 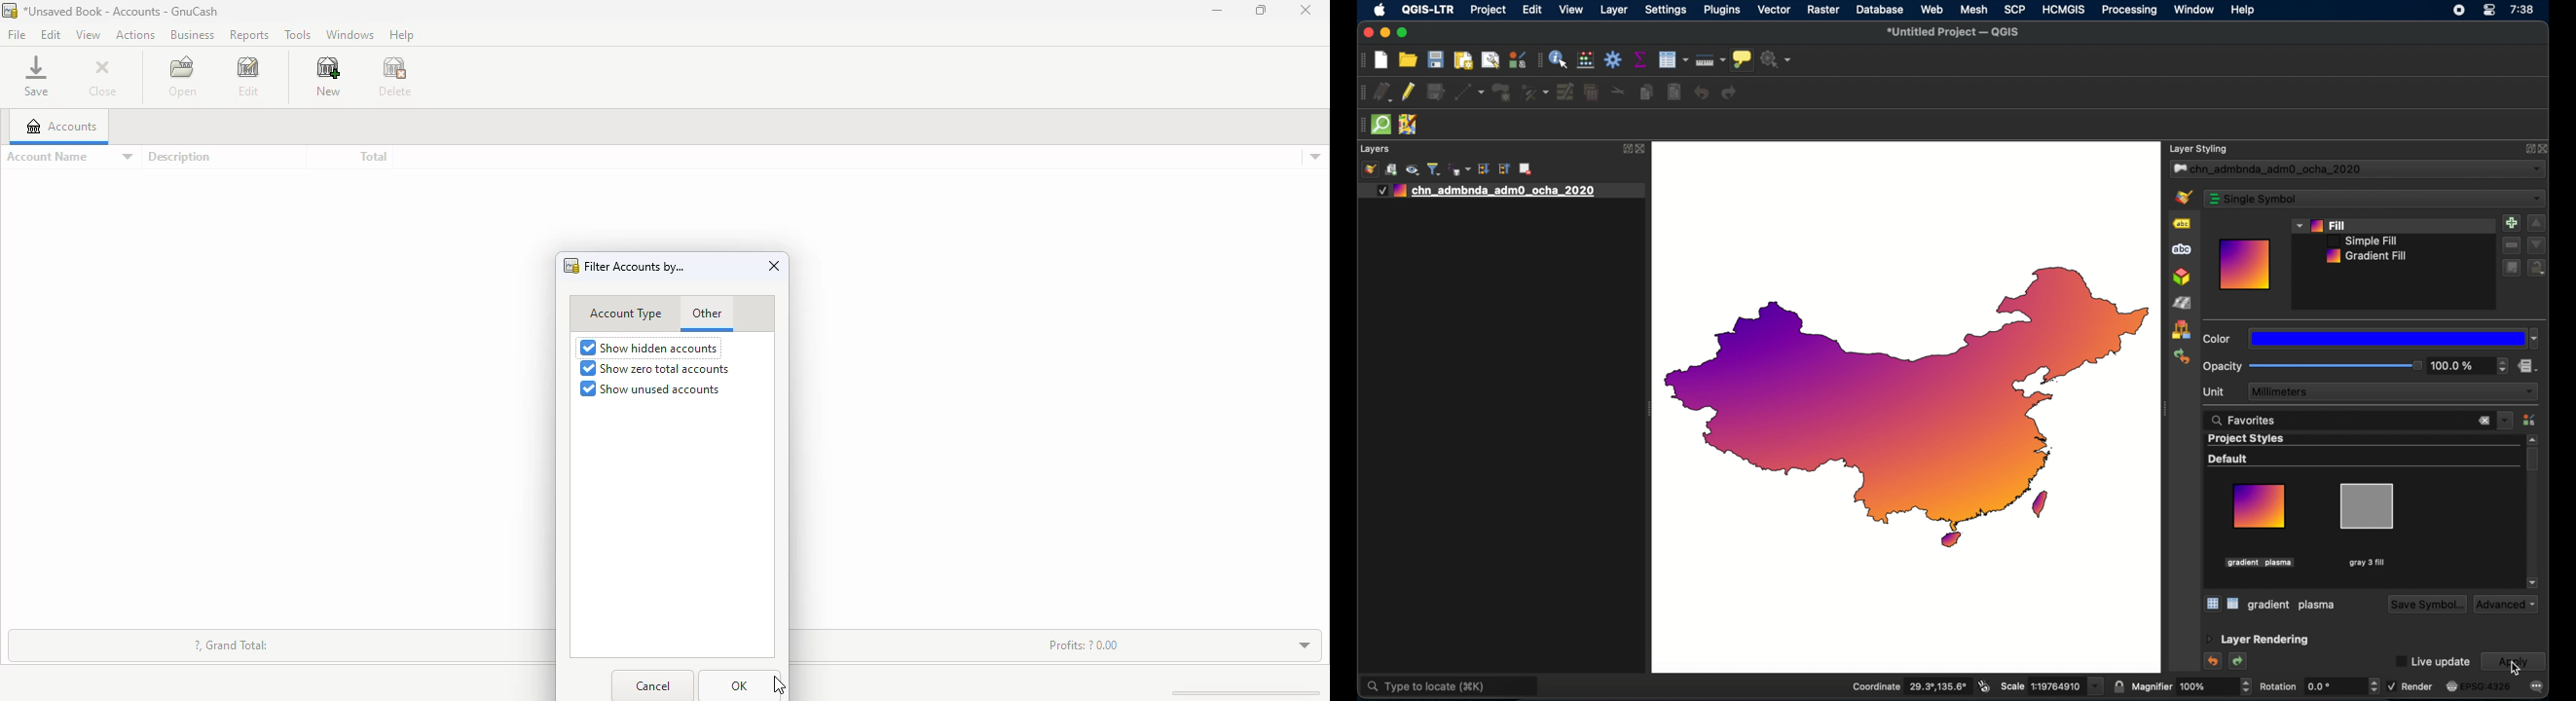 What do you see at coordinates (182, 76) in the screenshot?
I see `open` at bounding box center [182, 76].